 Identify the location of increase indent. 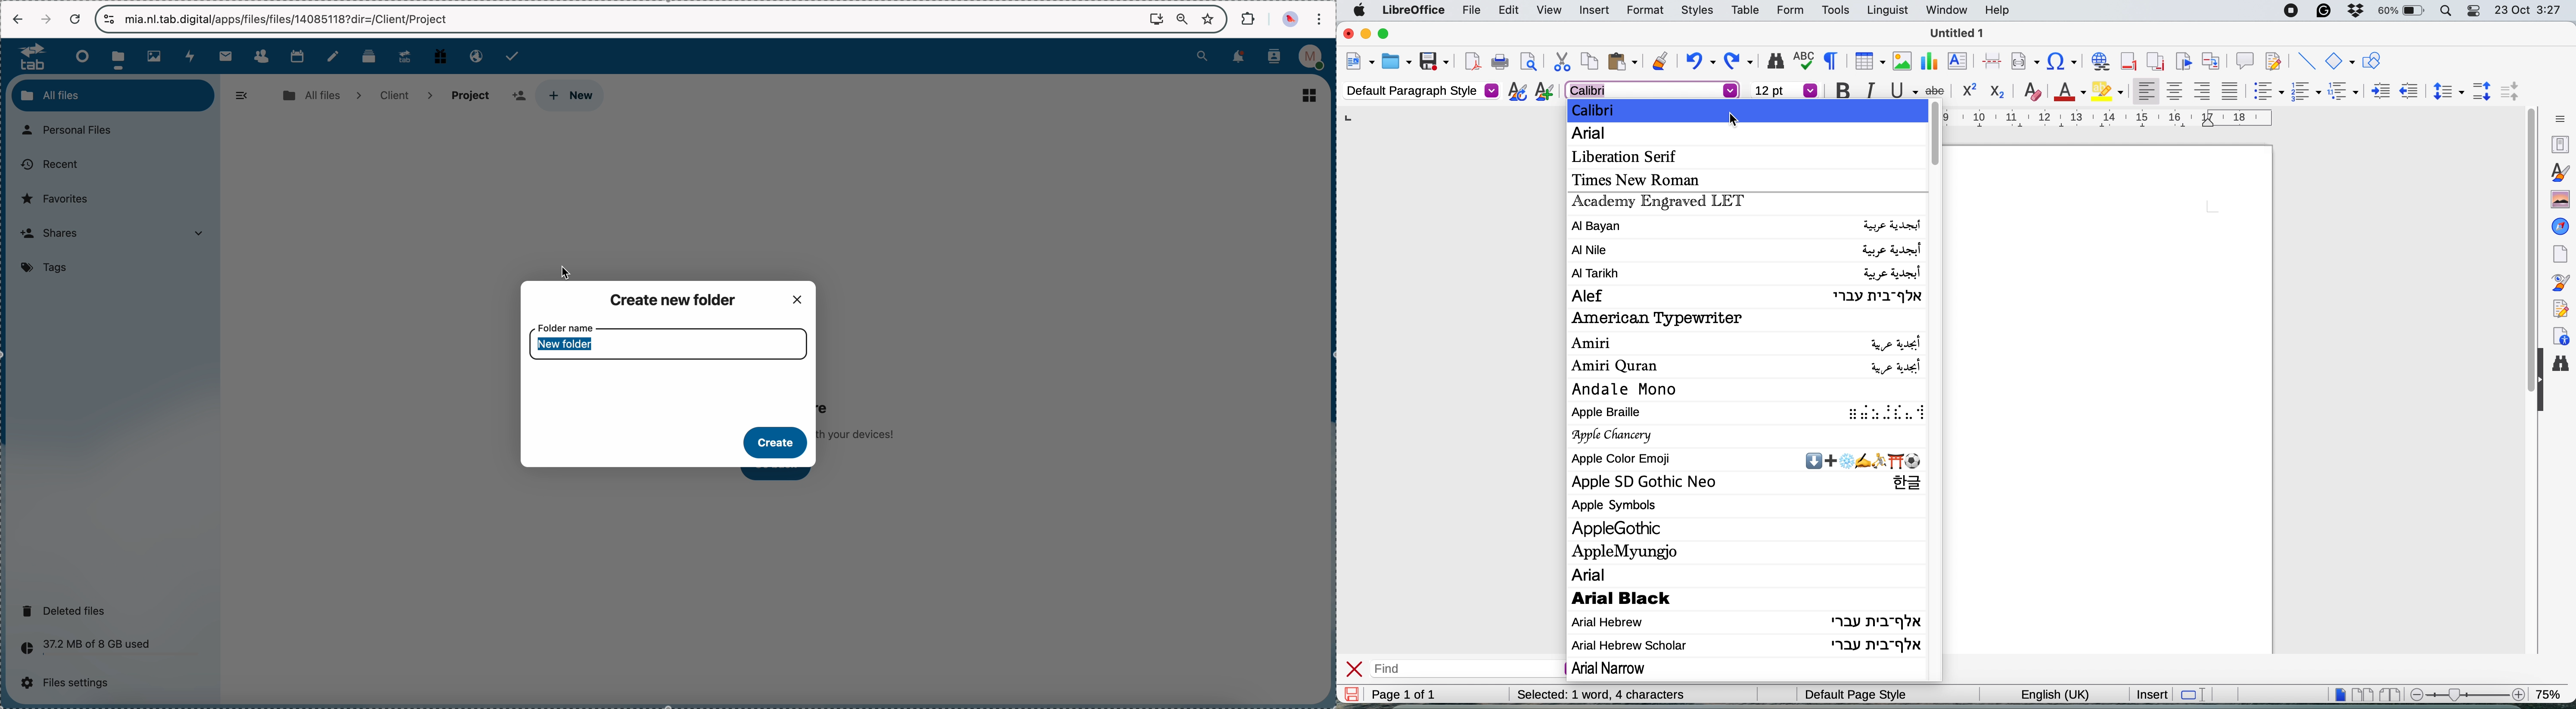
(2375, 91).